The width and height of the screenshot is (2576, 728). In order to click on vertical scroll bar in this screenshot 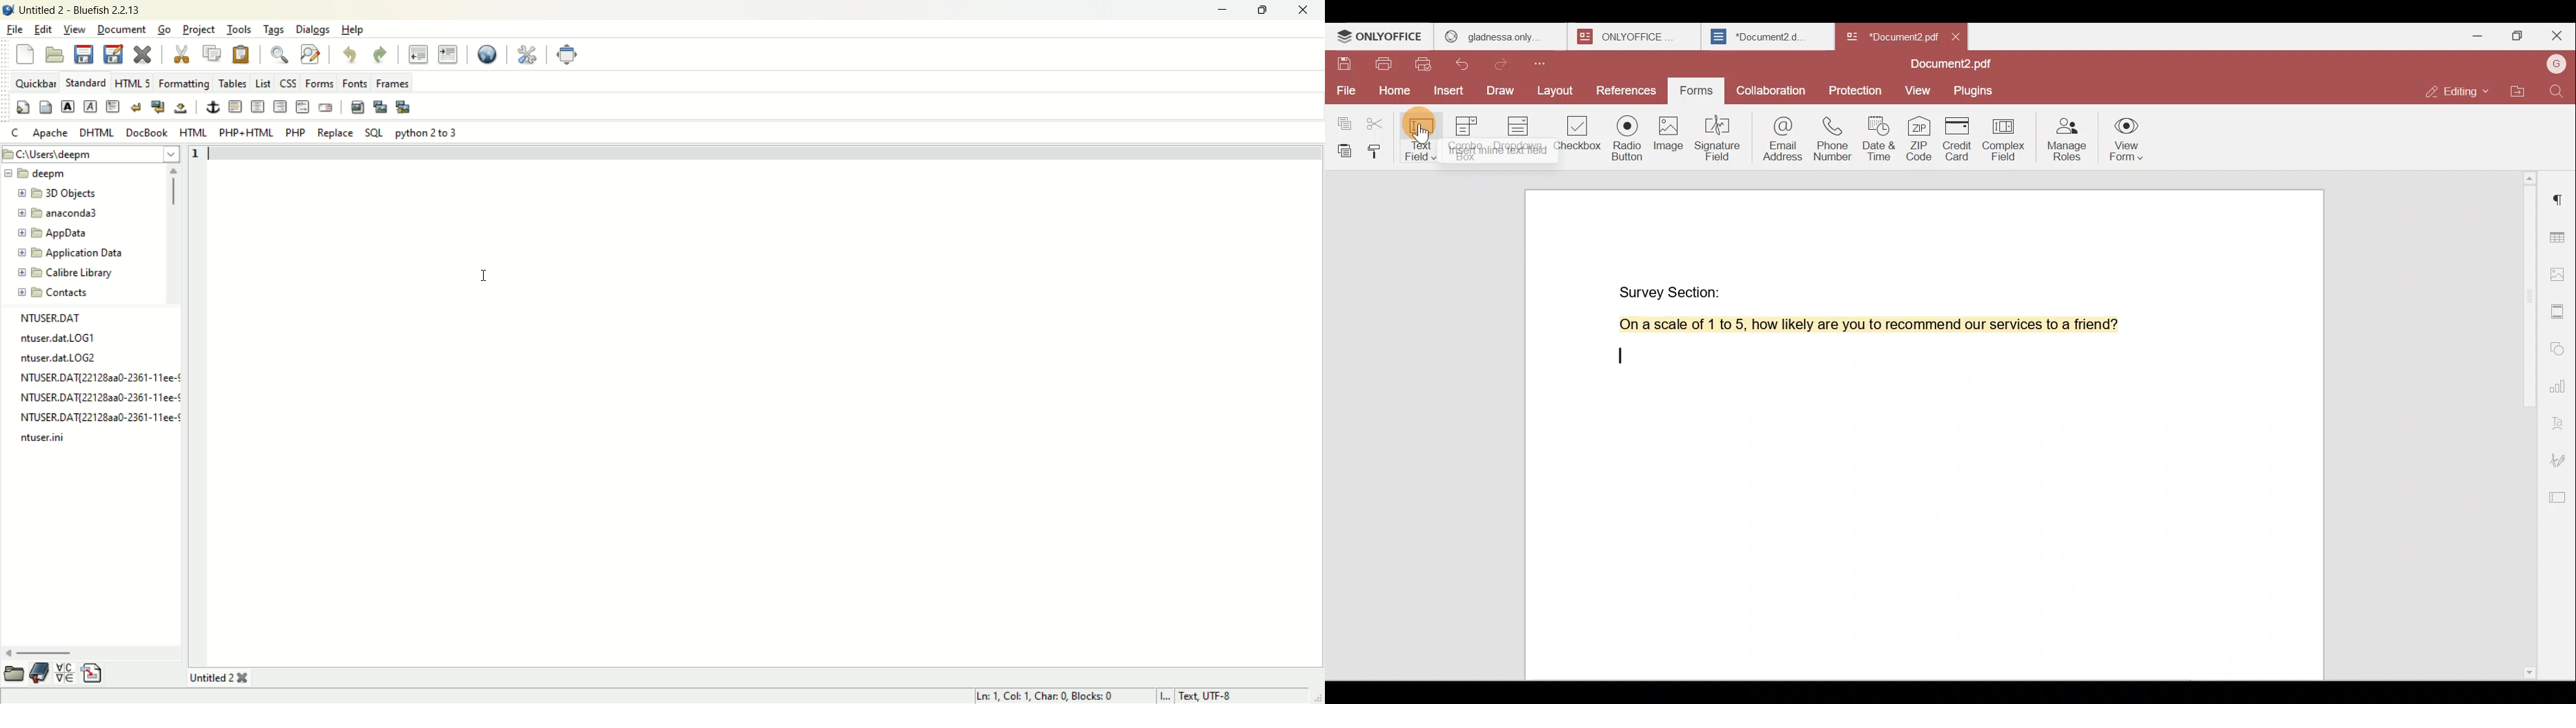, I will do `click(175, 235)`.